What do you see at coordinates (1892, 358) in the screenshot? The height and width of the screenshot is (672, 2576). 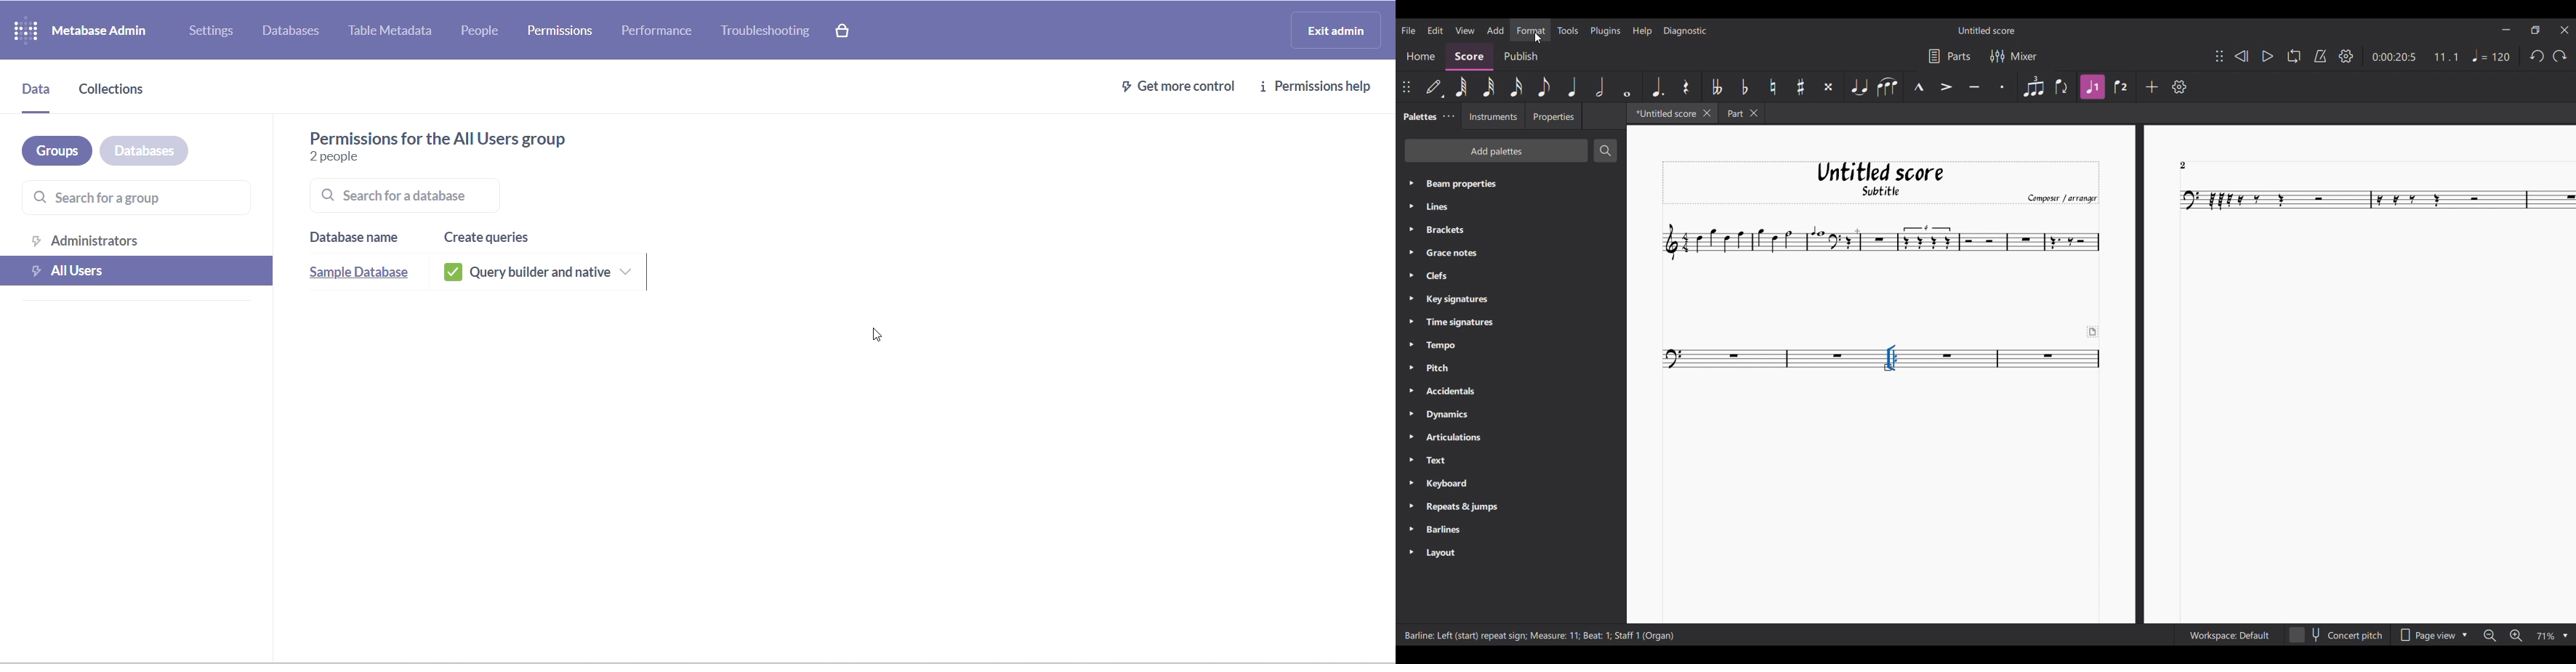 I see `Highlighted by cursor` at bounding box center [1892, 358].